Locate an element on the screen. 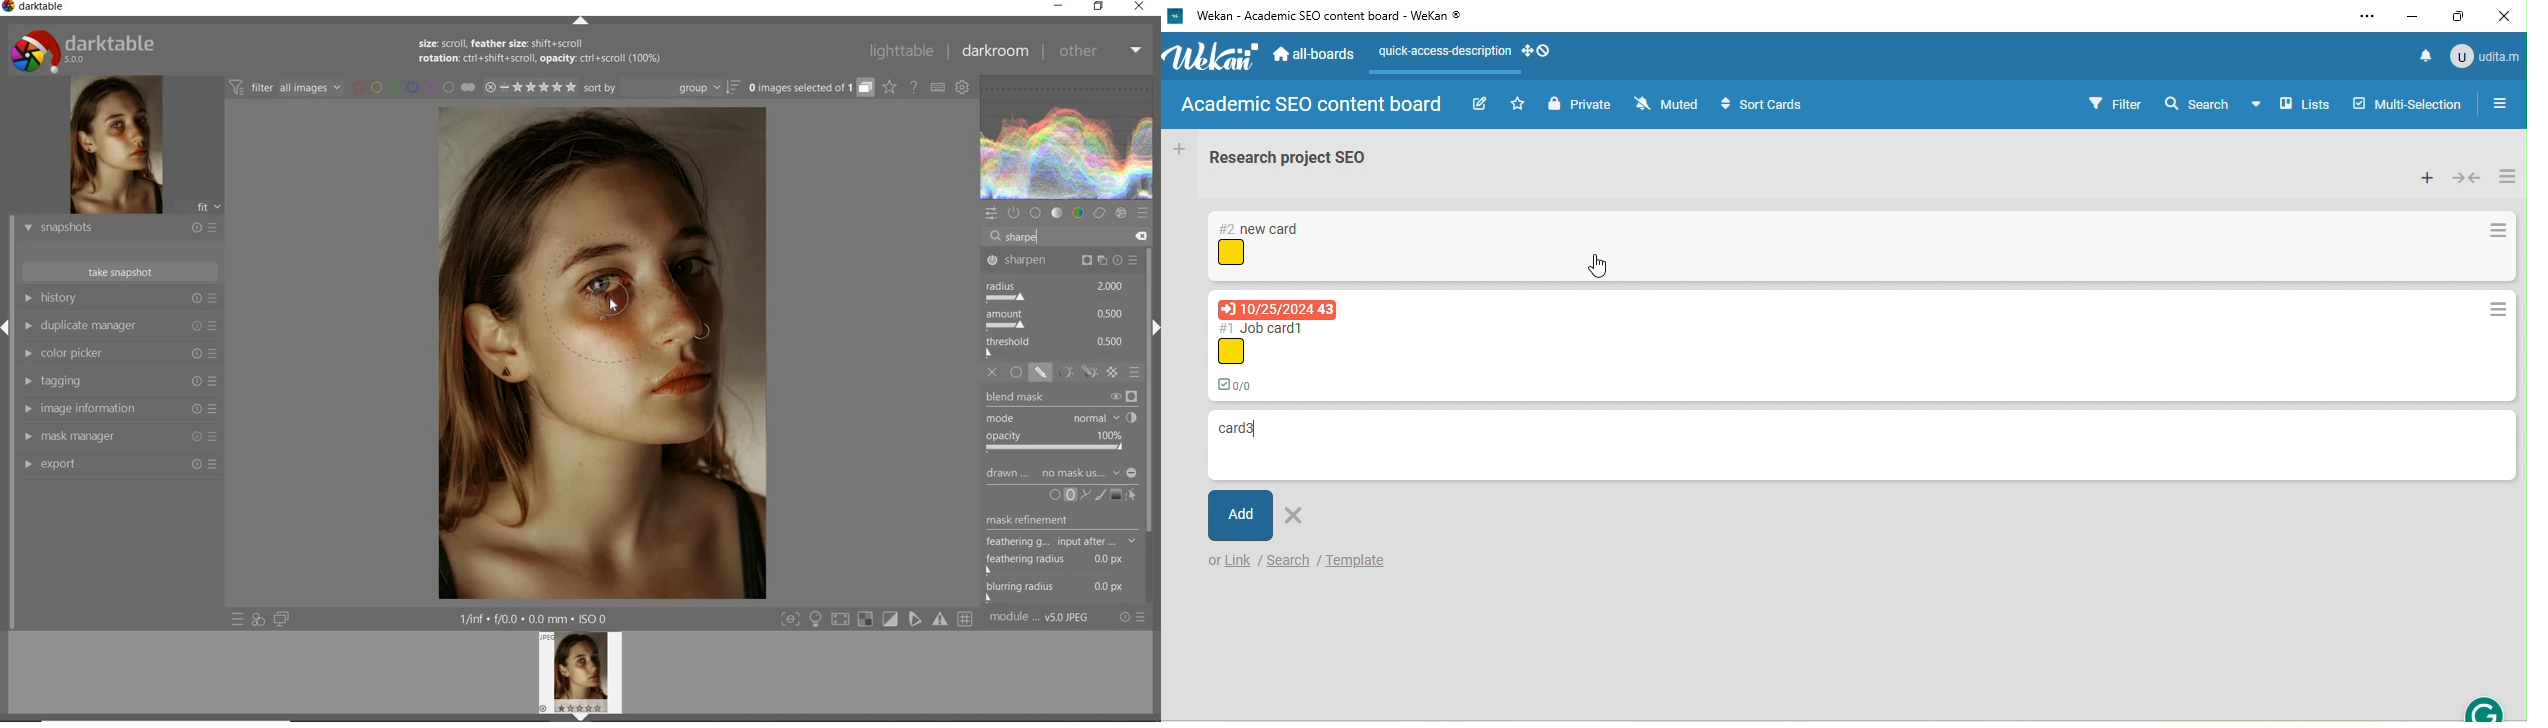 The width and height of the screenshot is (2548, 728). enable online help is located at coordinates (915, 88).